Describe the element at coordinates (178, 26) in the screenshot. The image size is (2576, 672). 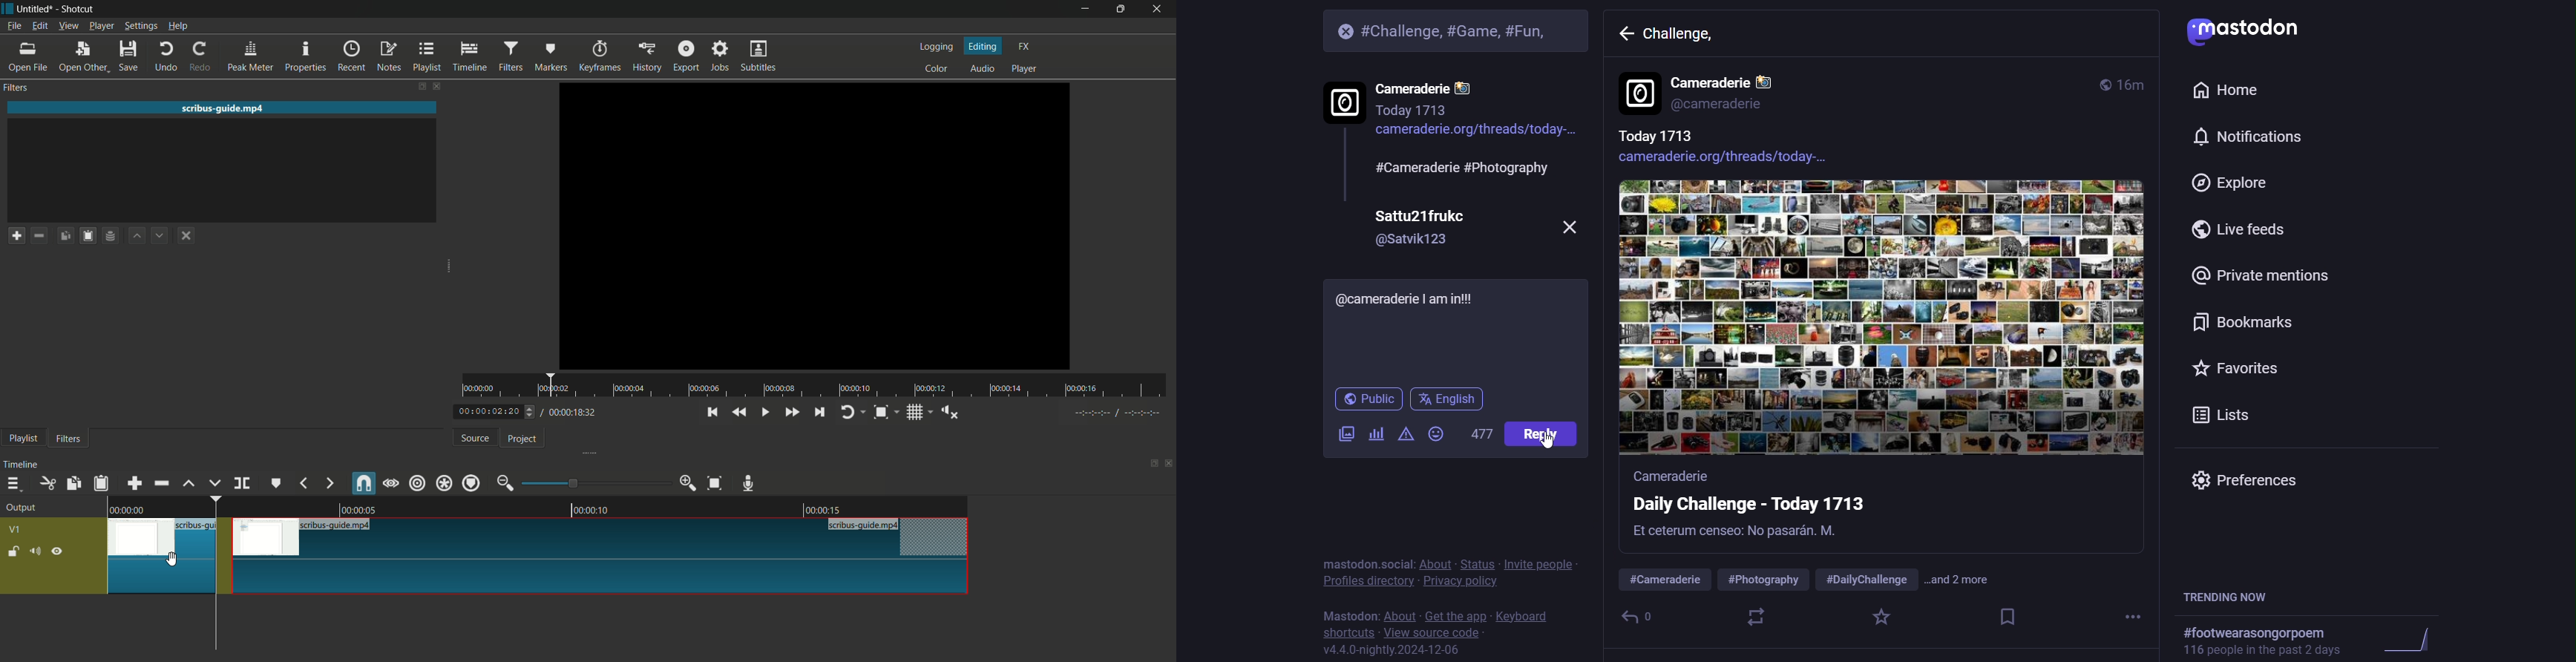
I see `help menu` at that location.